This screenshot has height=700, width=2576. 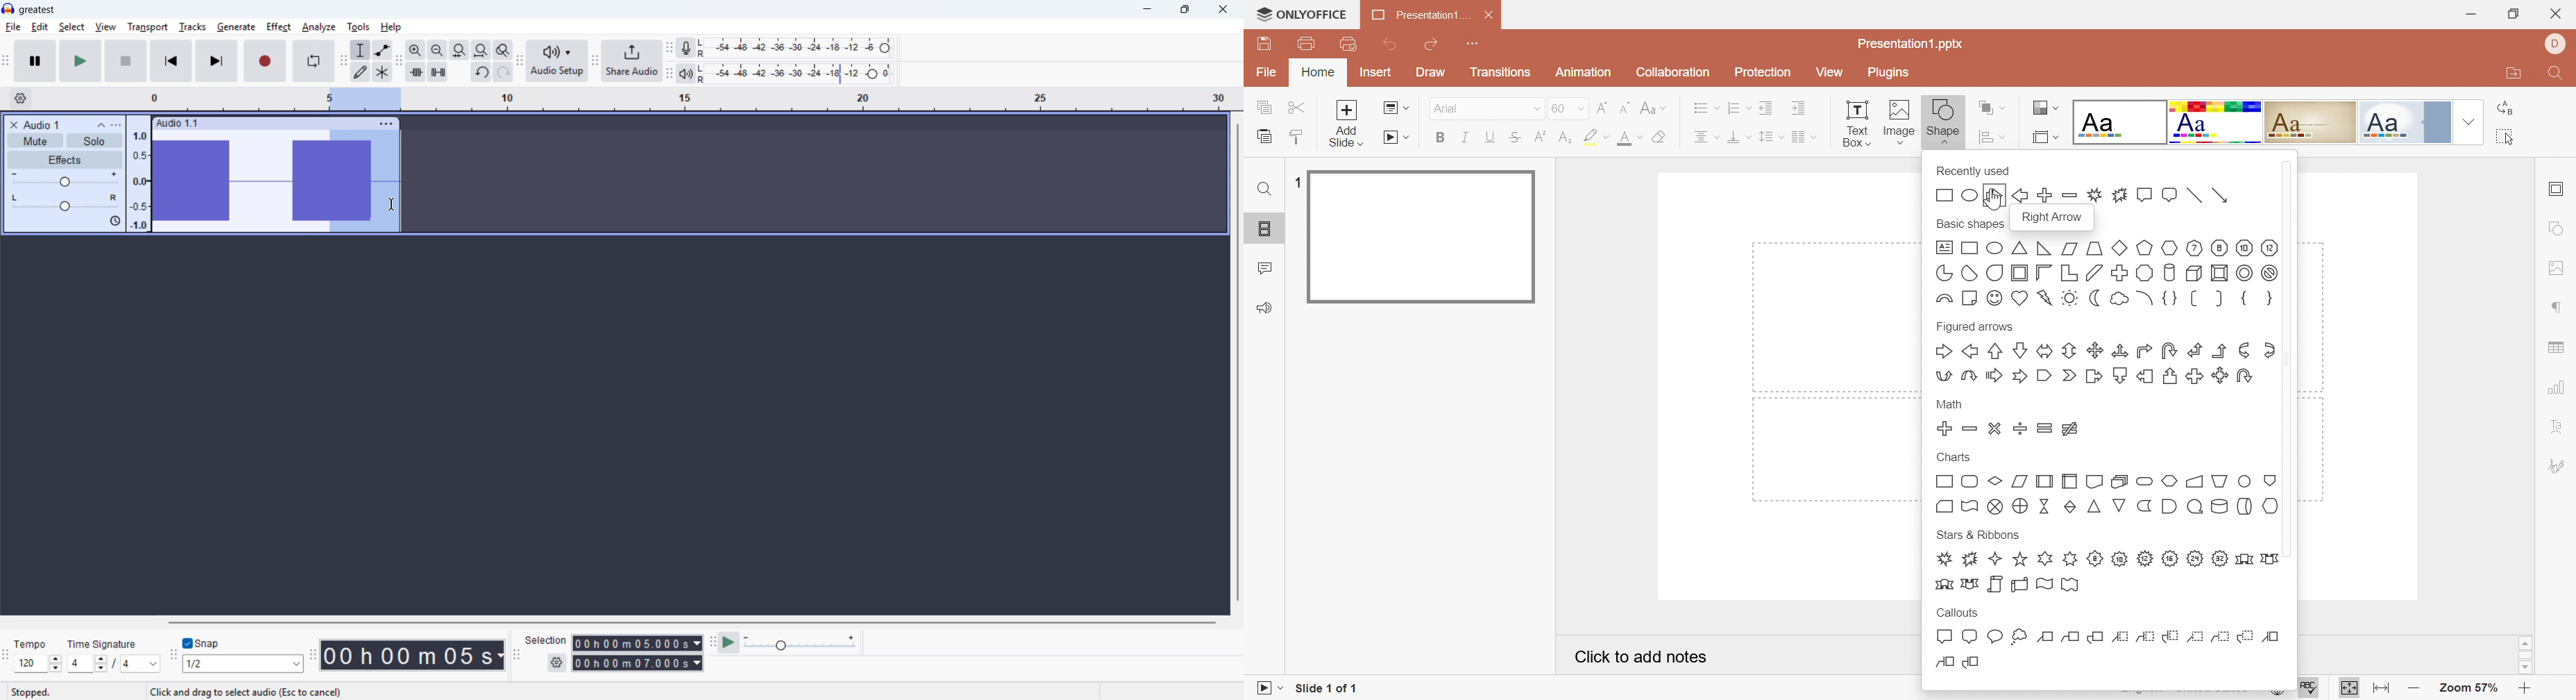 I want to click on Comments, so click(x=1265, y=267).